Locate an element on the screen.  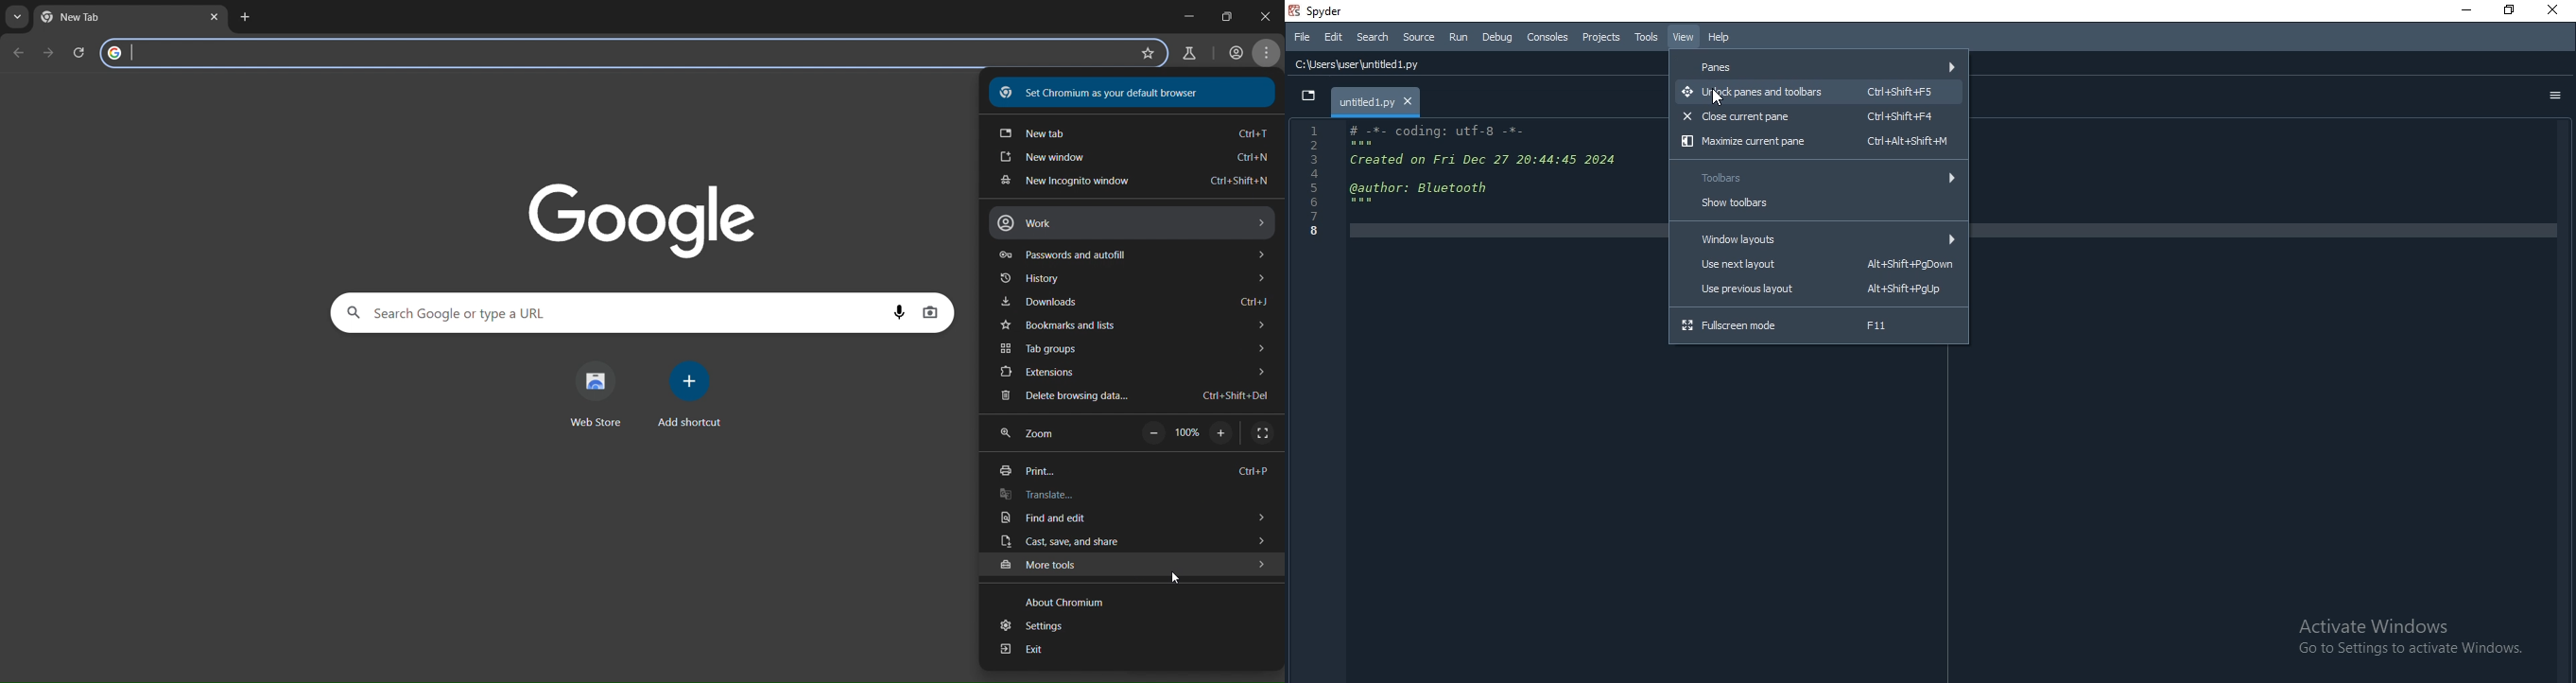
use previous layout is located at coordinates (1819, 292).